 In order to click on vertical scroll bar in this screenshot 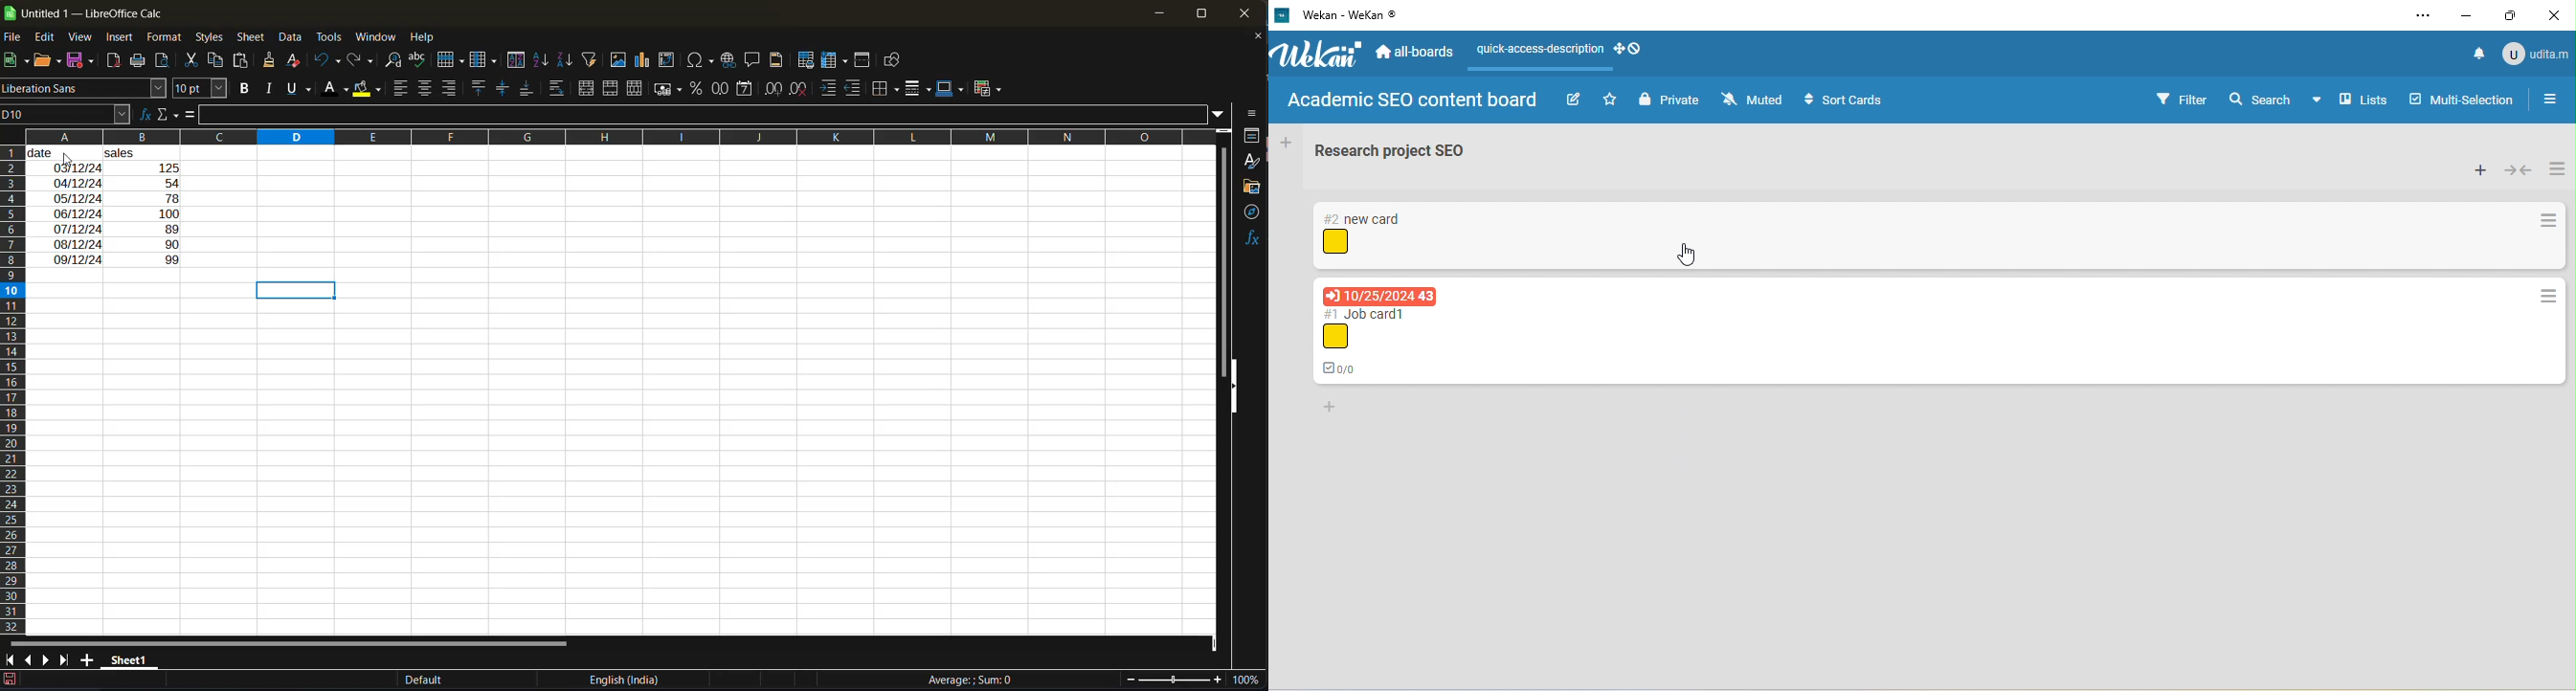, I will do `click(1224, 249)`.